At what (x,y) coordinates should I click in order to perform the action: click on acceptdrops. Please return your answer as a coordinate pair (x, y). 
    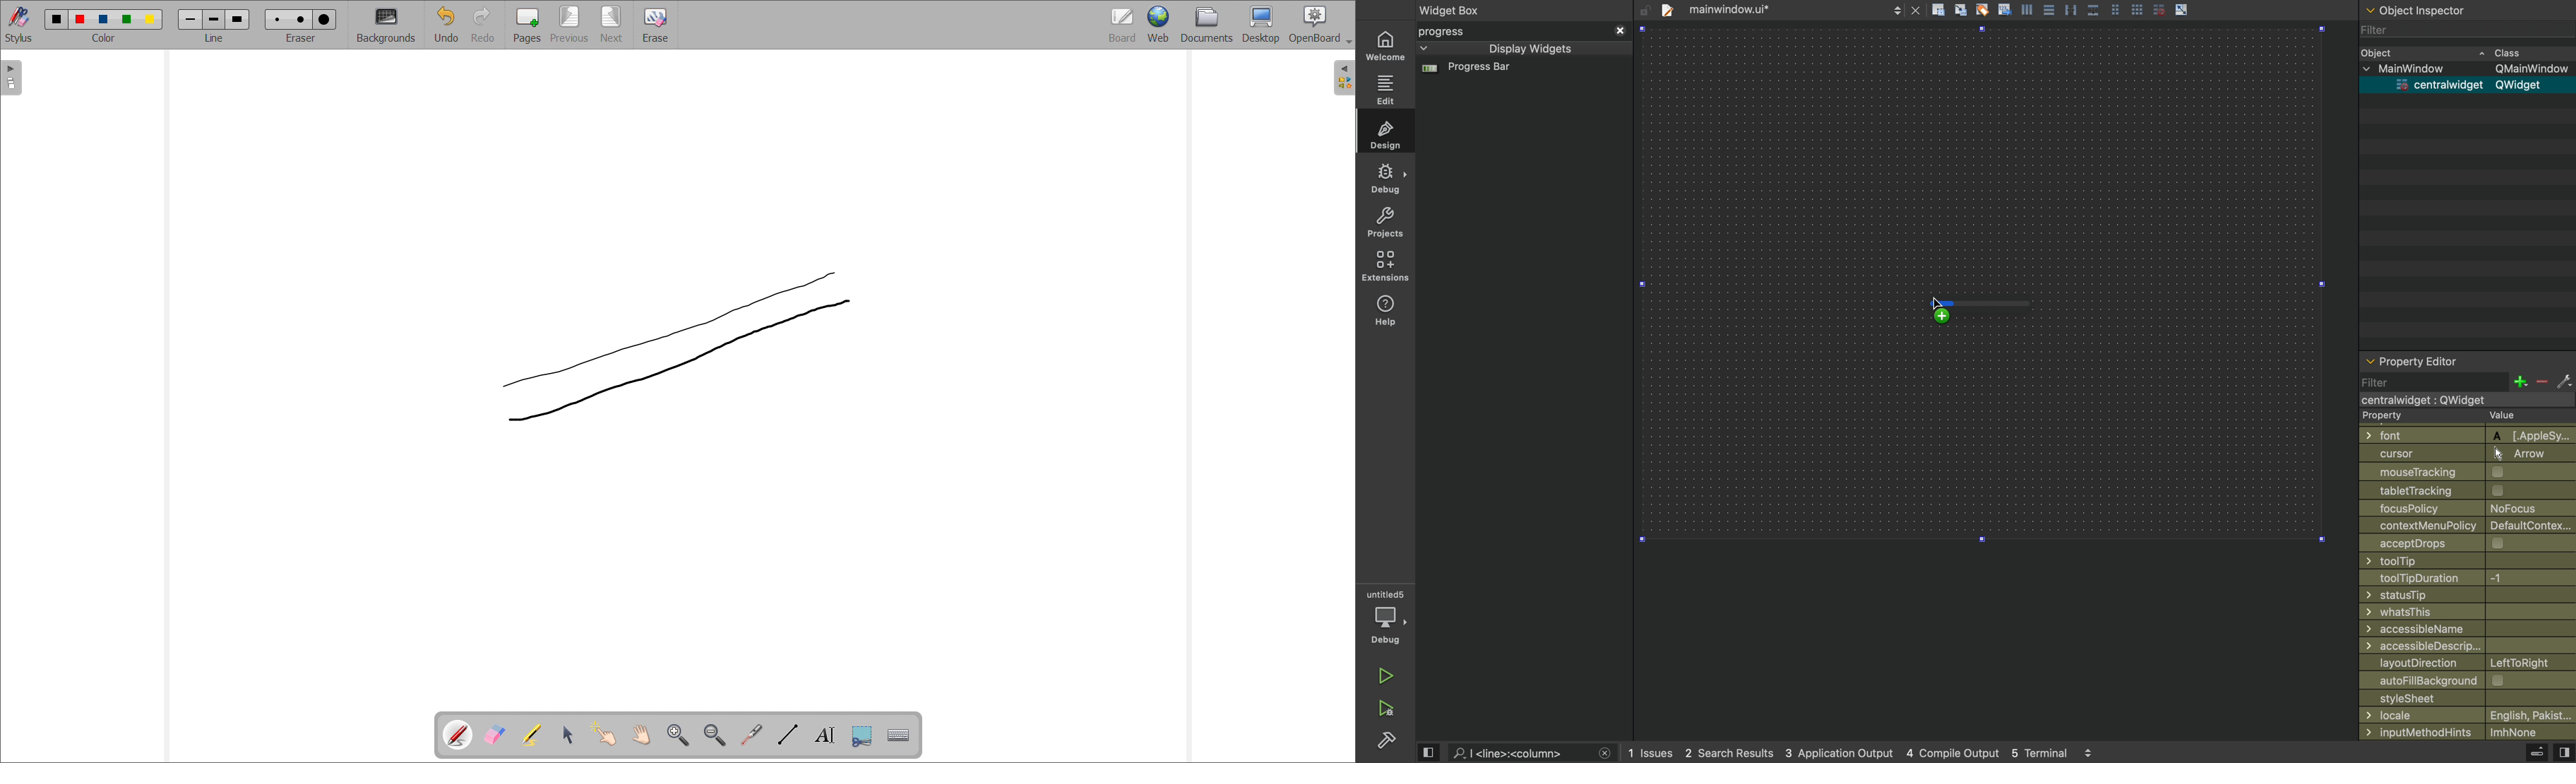
    Looking at the image, I should click on (2459, 542).